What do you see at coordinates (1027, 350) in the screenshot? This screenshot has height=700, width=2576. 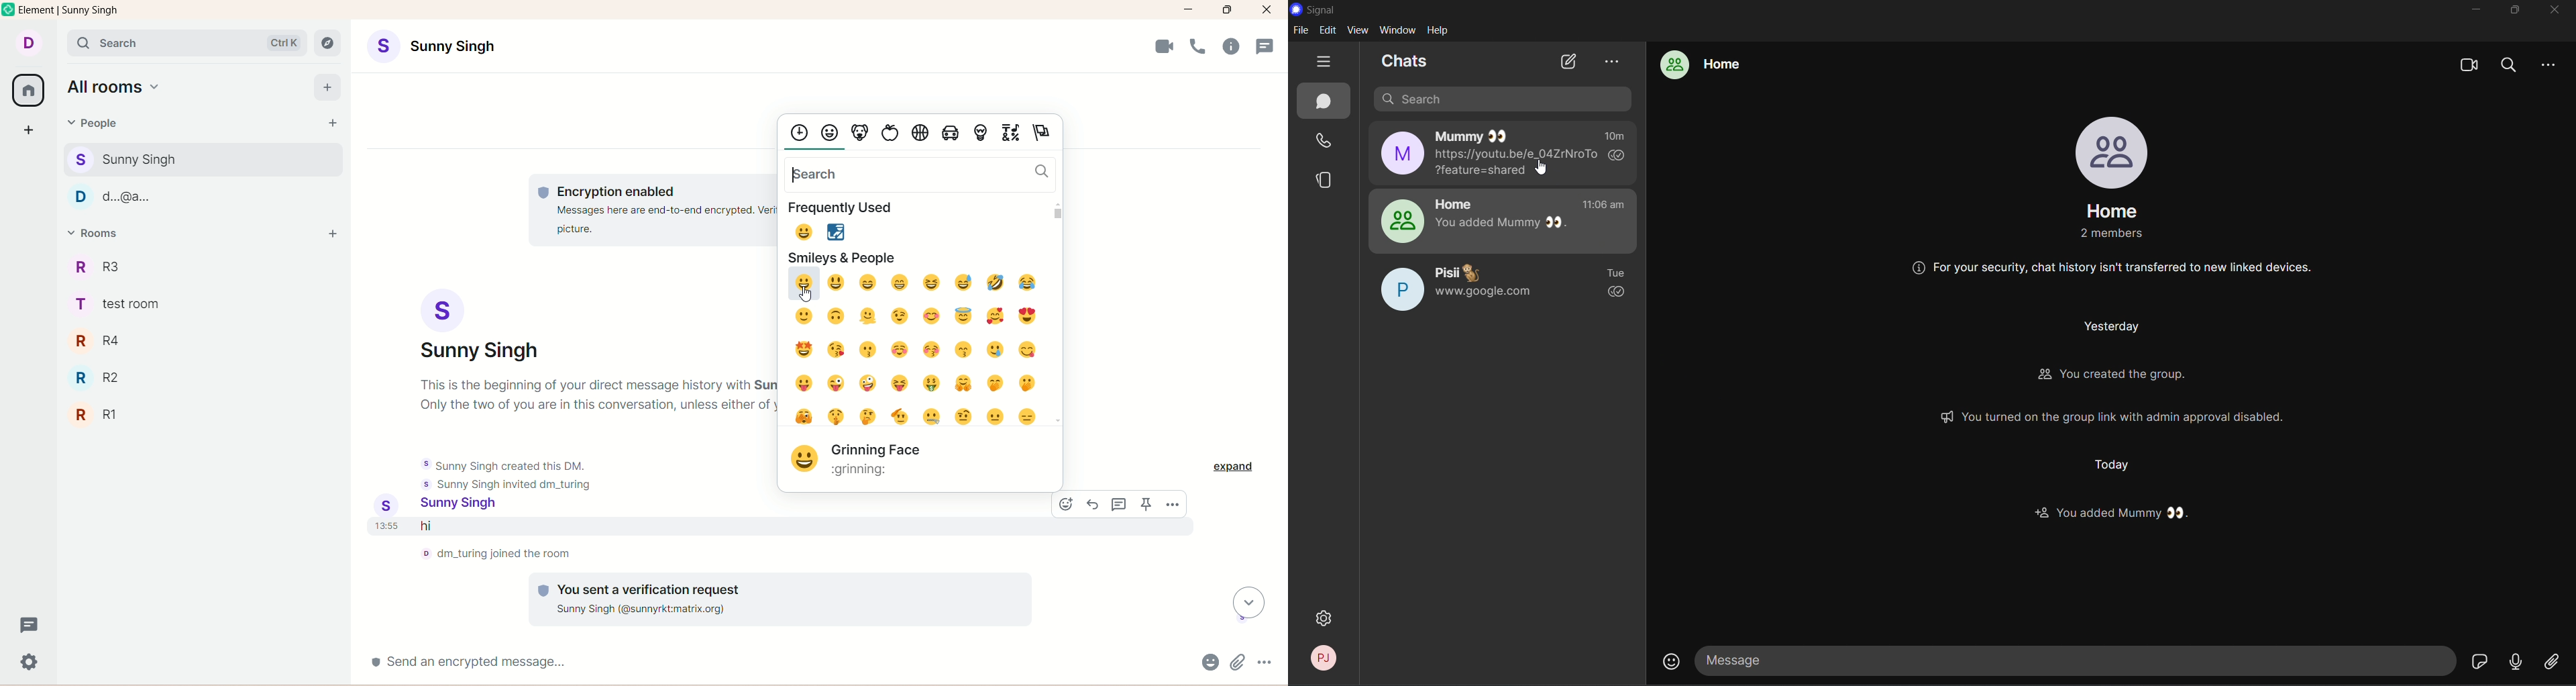 I see `Face savoring food` at bounding box center [1027, 350].